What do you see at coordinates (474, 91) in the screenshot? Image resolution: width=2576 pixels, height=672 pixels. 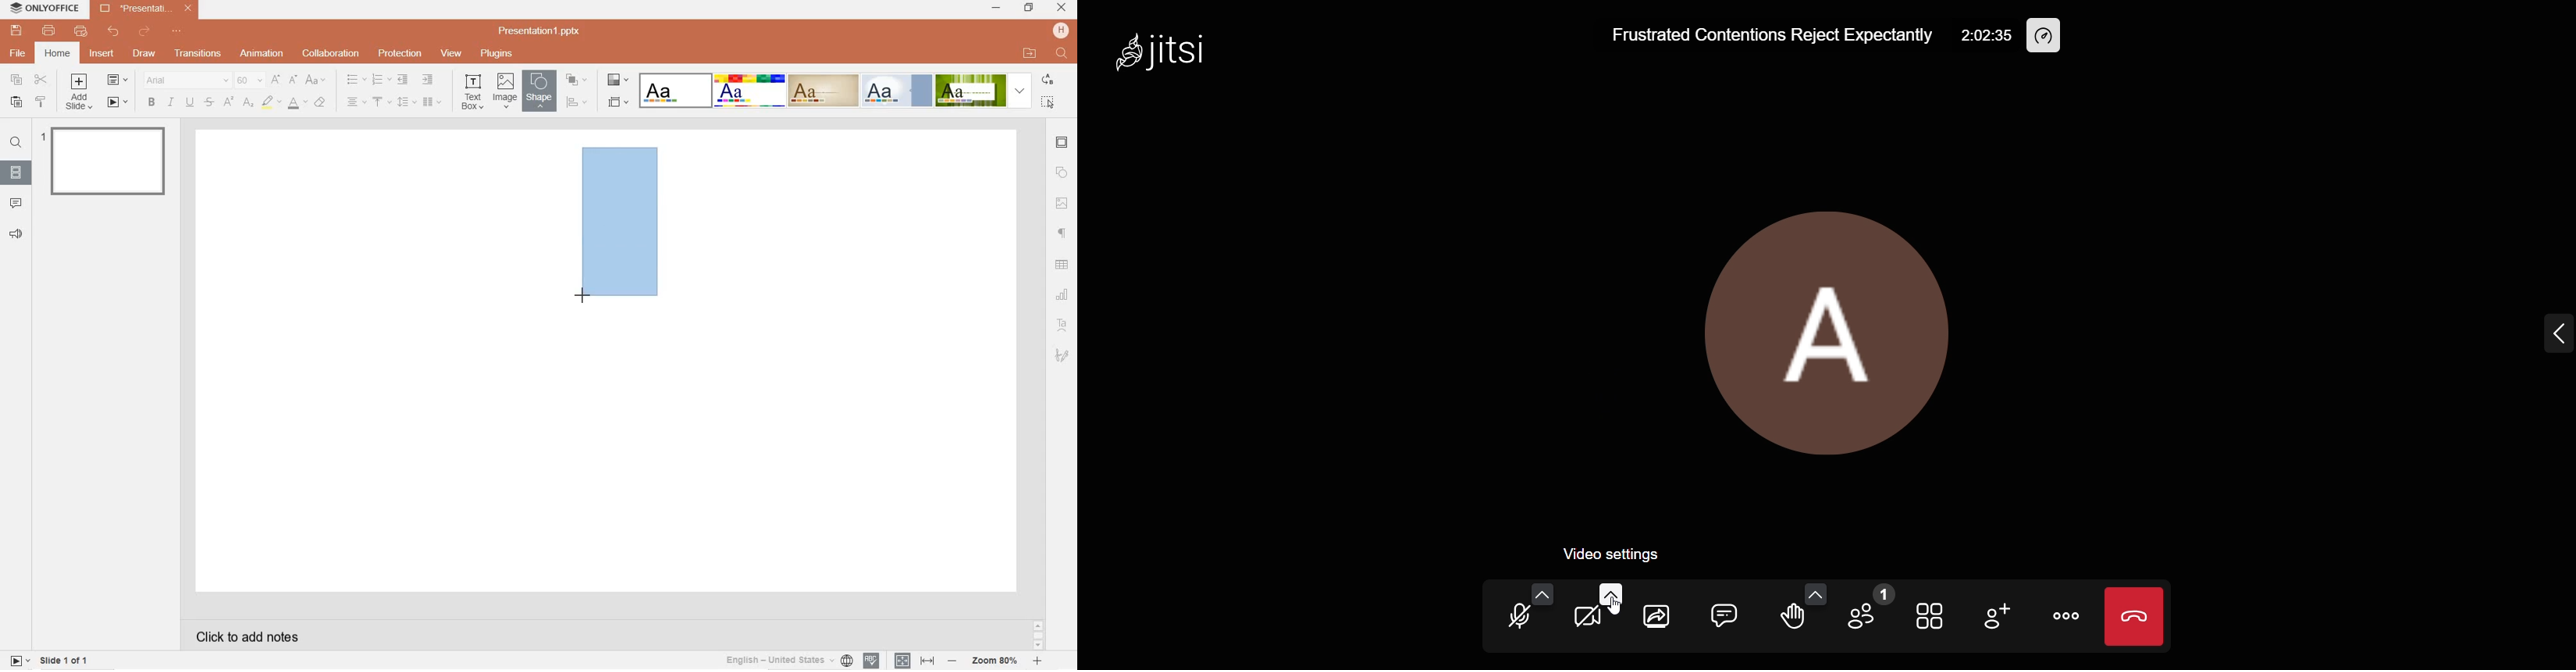 I see `text box` at bounding box center [474, 91].